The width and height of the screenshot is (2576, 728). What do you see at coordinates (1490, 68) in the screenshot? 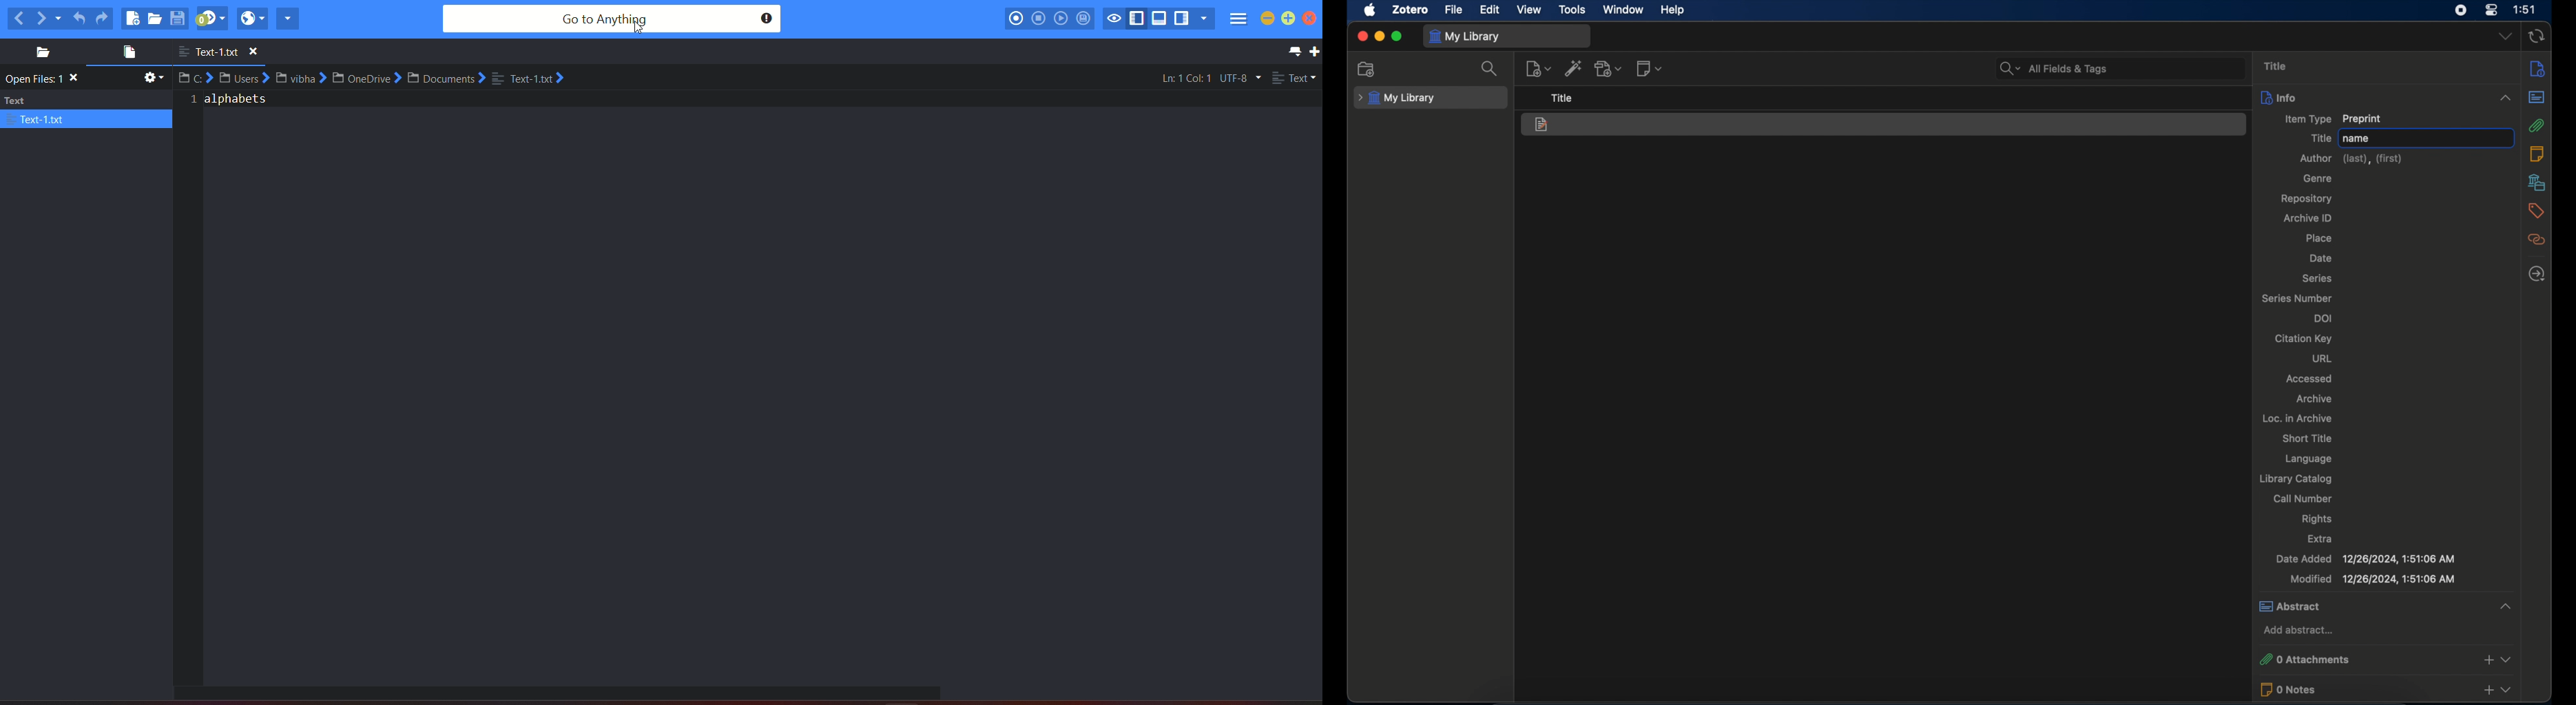
I see `search` at bounding box center [1490, 68].